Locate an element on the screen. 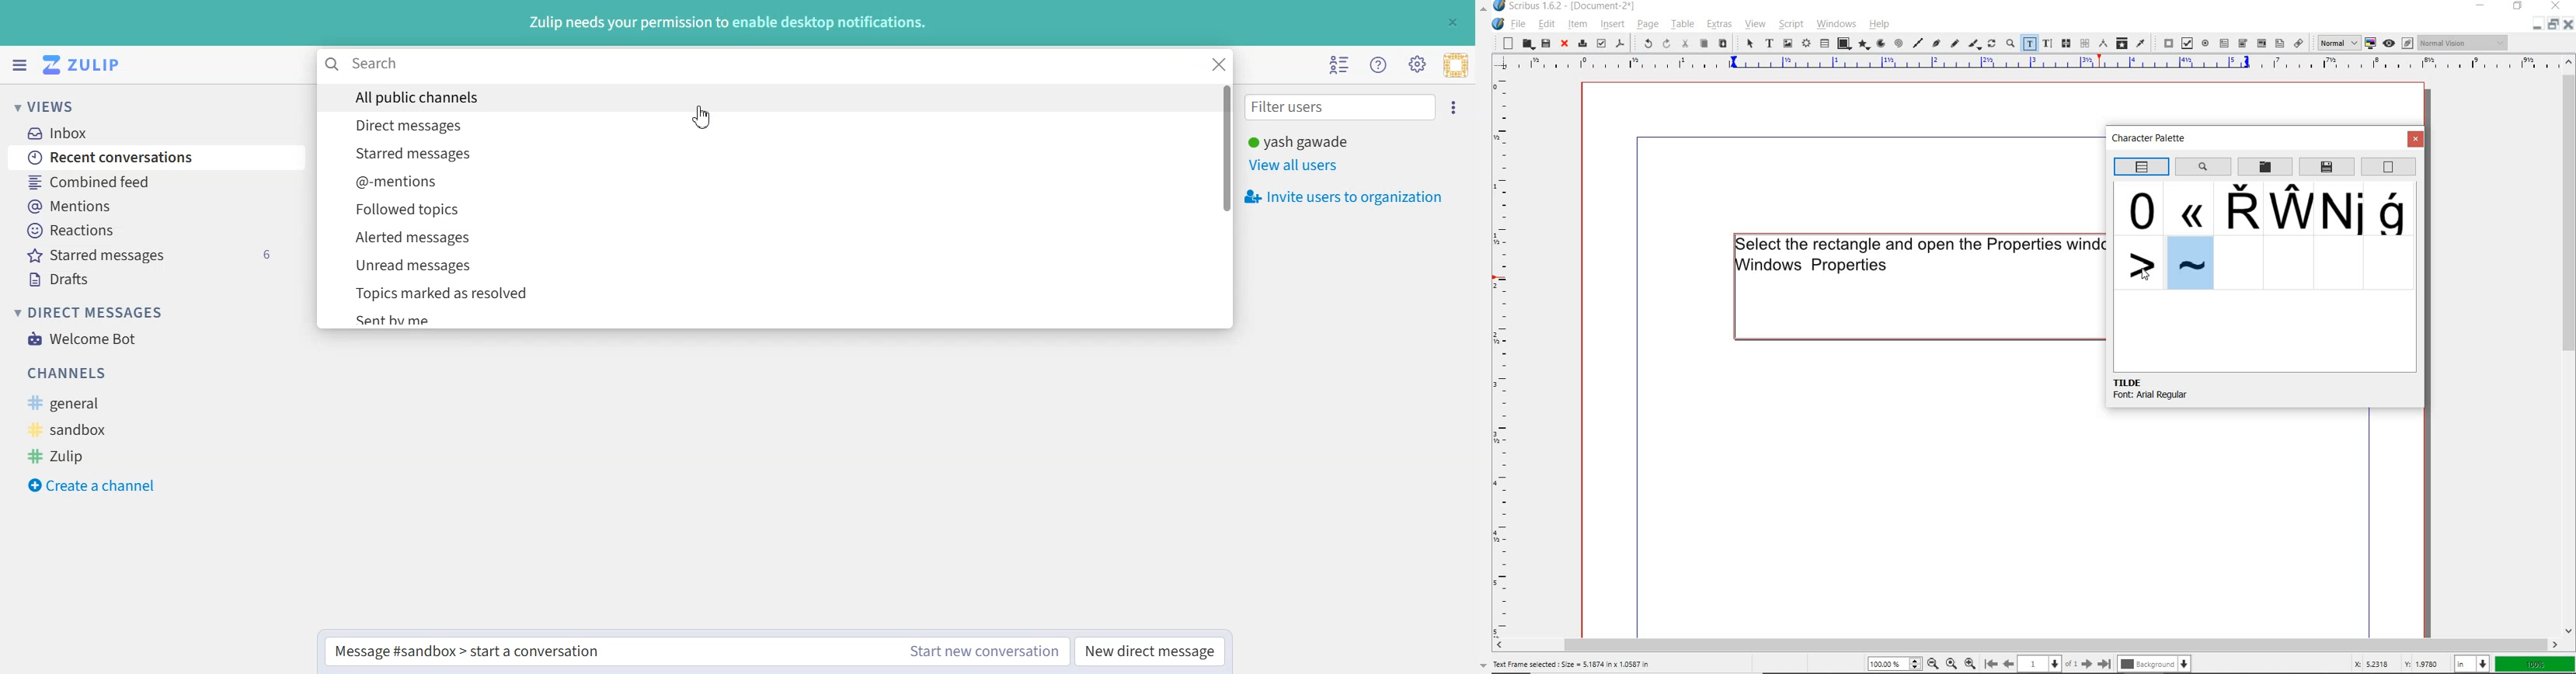  restore is located at coordinates (2518, 7).